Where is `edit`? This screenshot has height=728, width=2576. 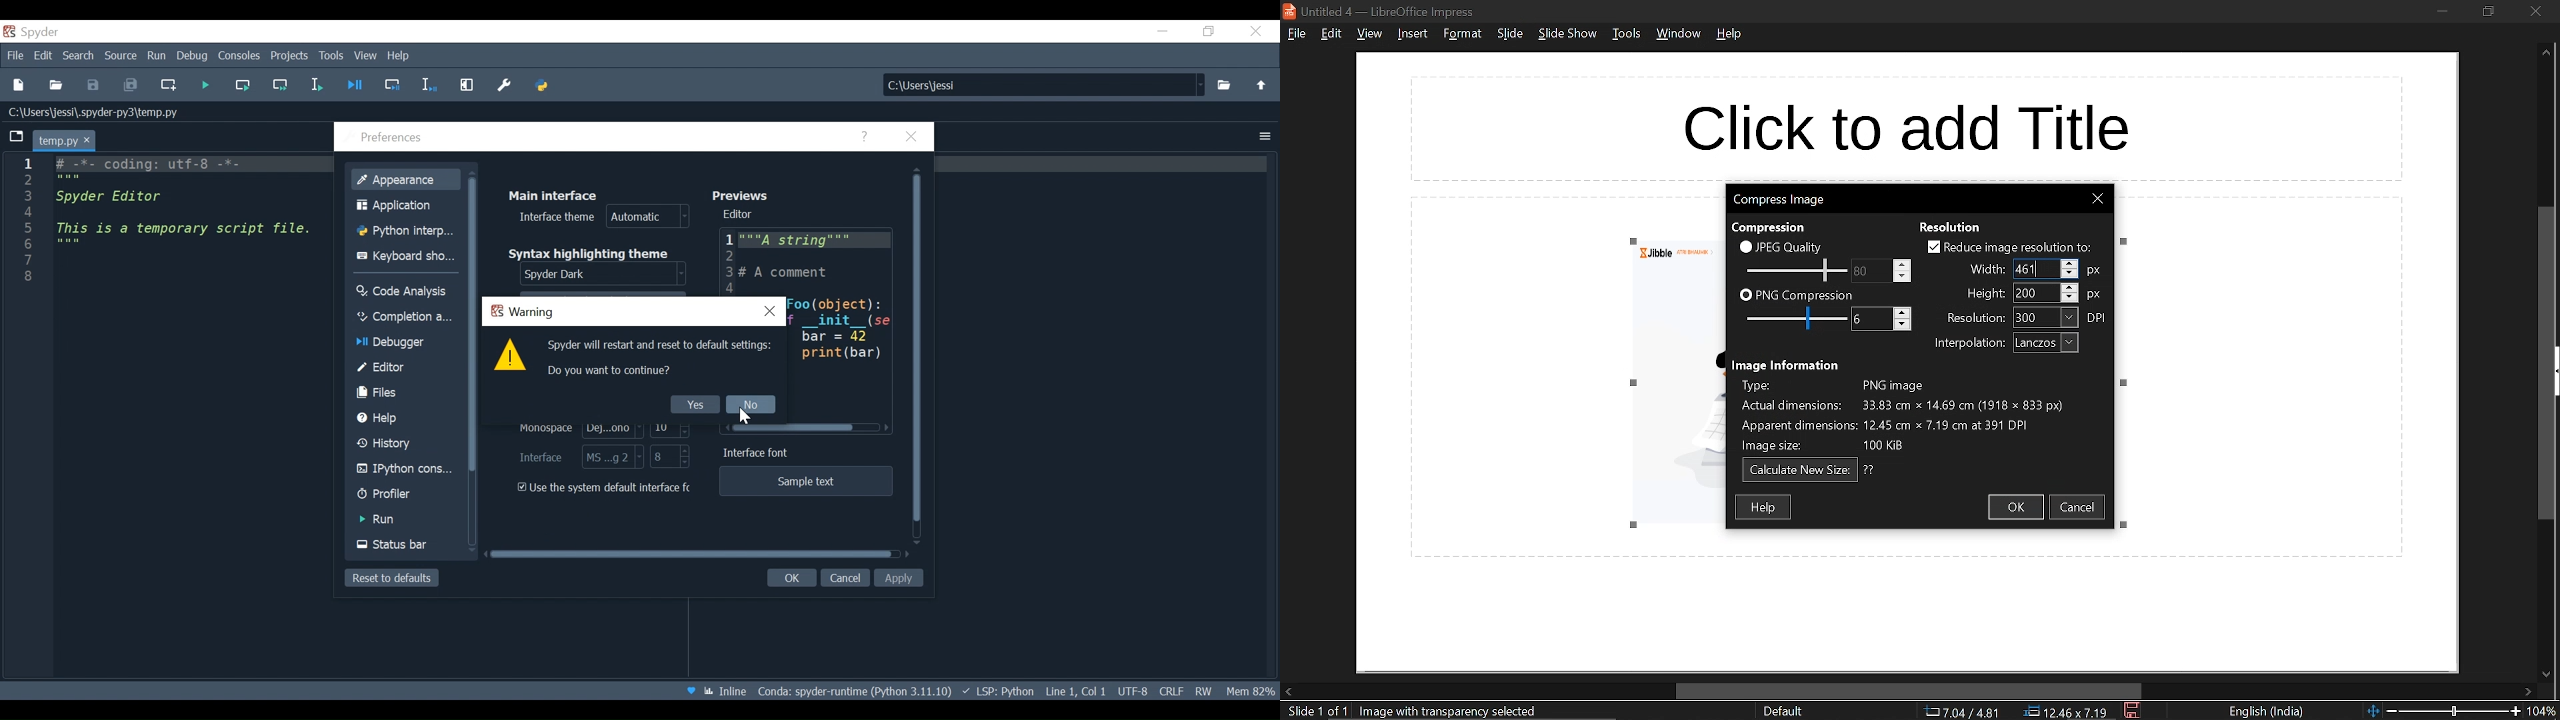 edit is located at coordinates (1330, 34).